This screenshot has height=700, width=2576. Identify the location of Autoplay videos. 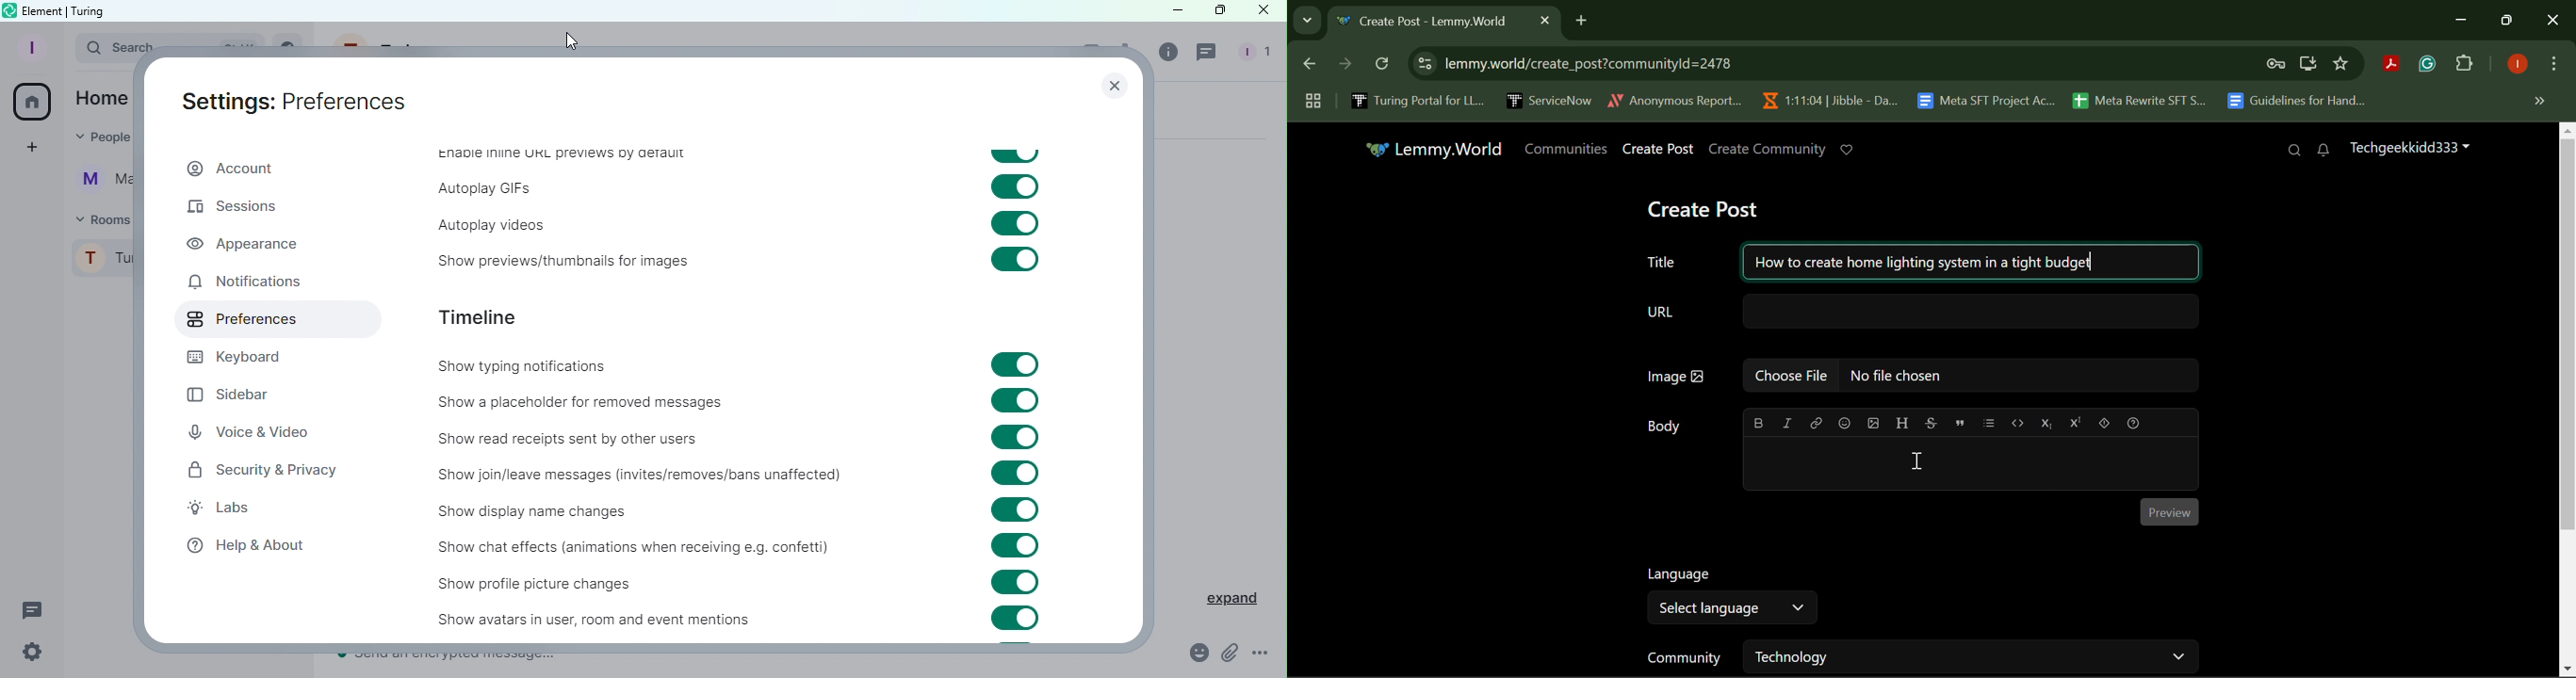
(481, 221).